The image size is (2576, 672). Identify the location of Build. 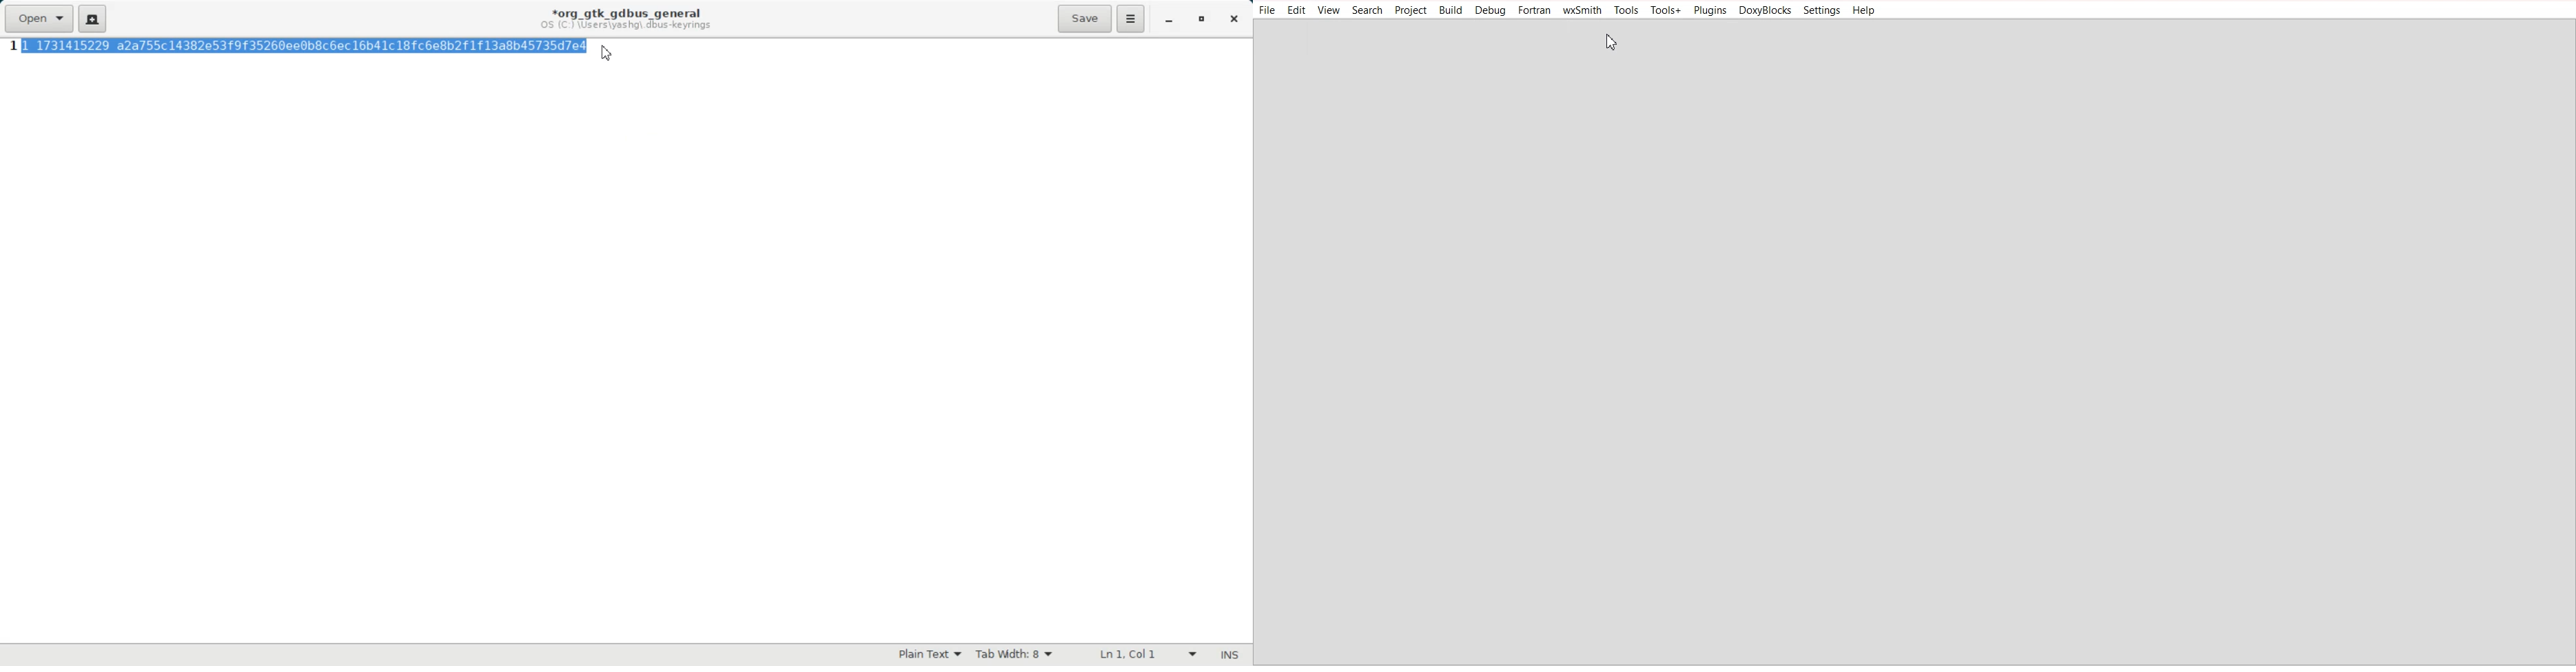
(1451, 10).